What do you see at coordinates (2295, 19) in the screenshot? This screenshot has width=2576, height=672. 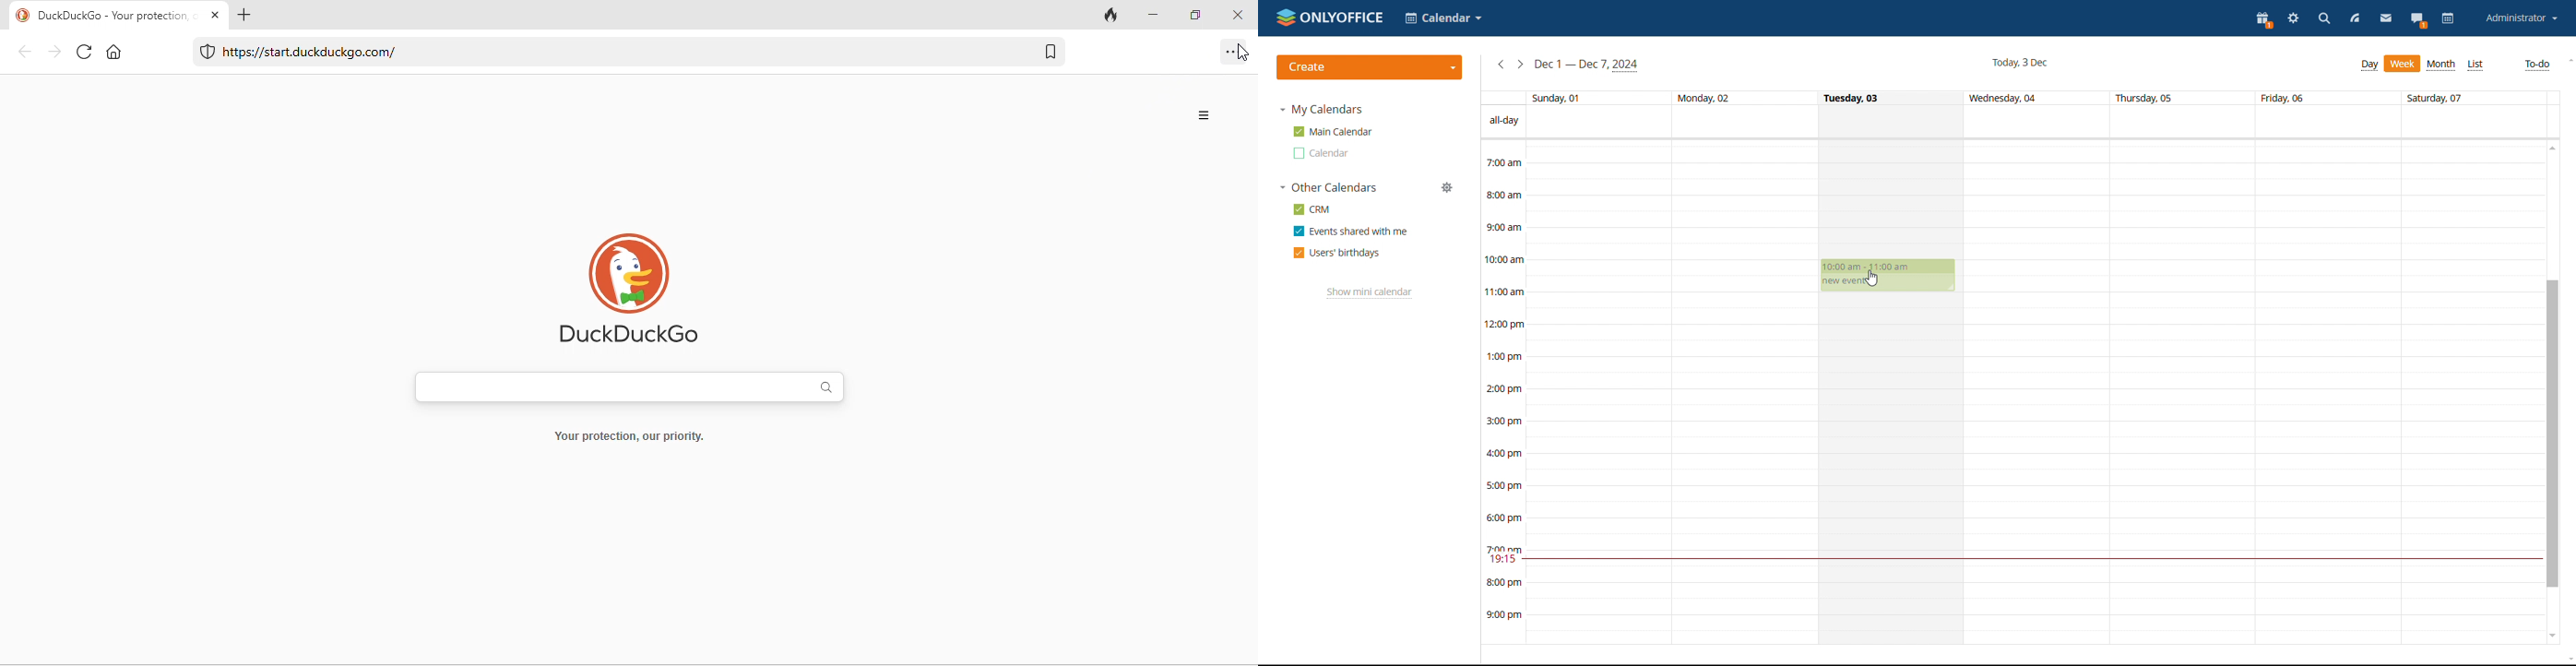 I see `settings` at bounding box center [2295, 19].